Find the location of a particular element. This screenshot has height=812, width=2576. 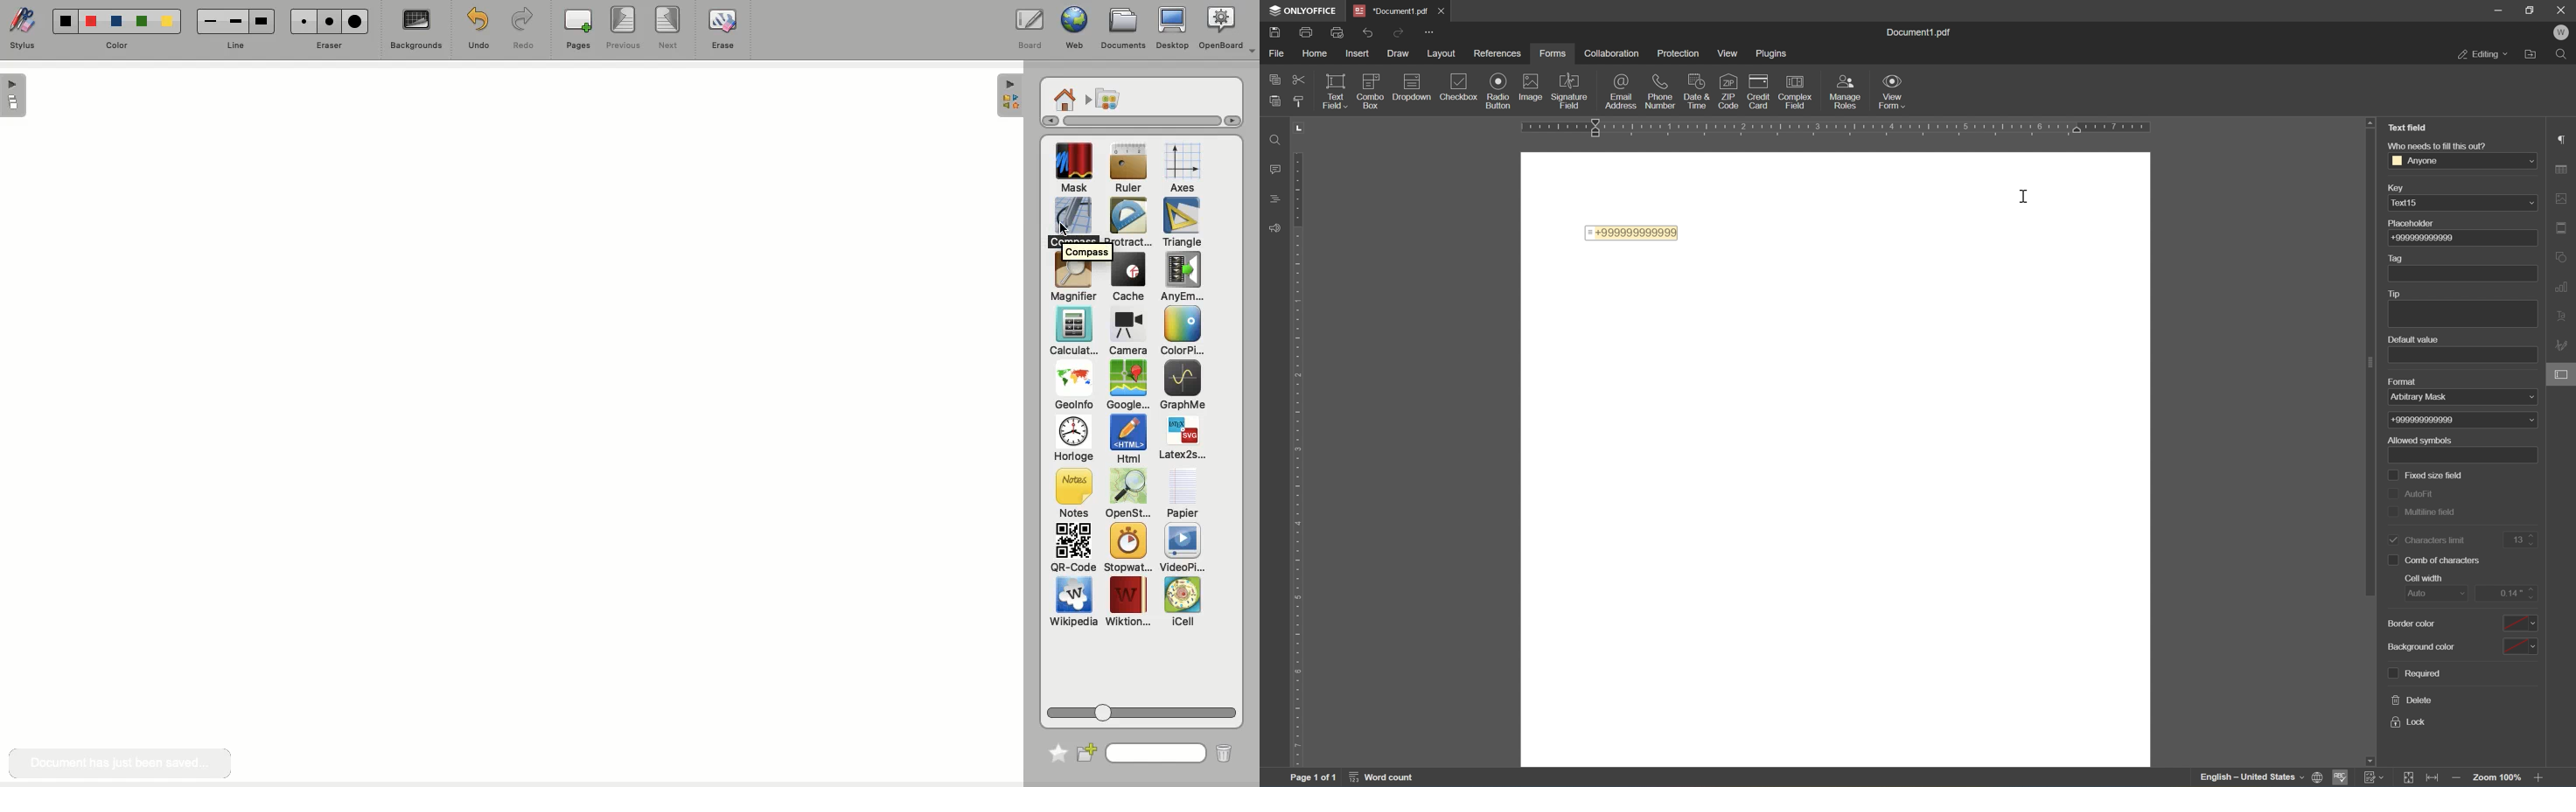

file is located at coordinates (1279, 55).